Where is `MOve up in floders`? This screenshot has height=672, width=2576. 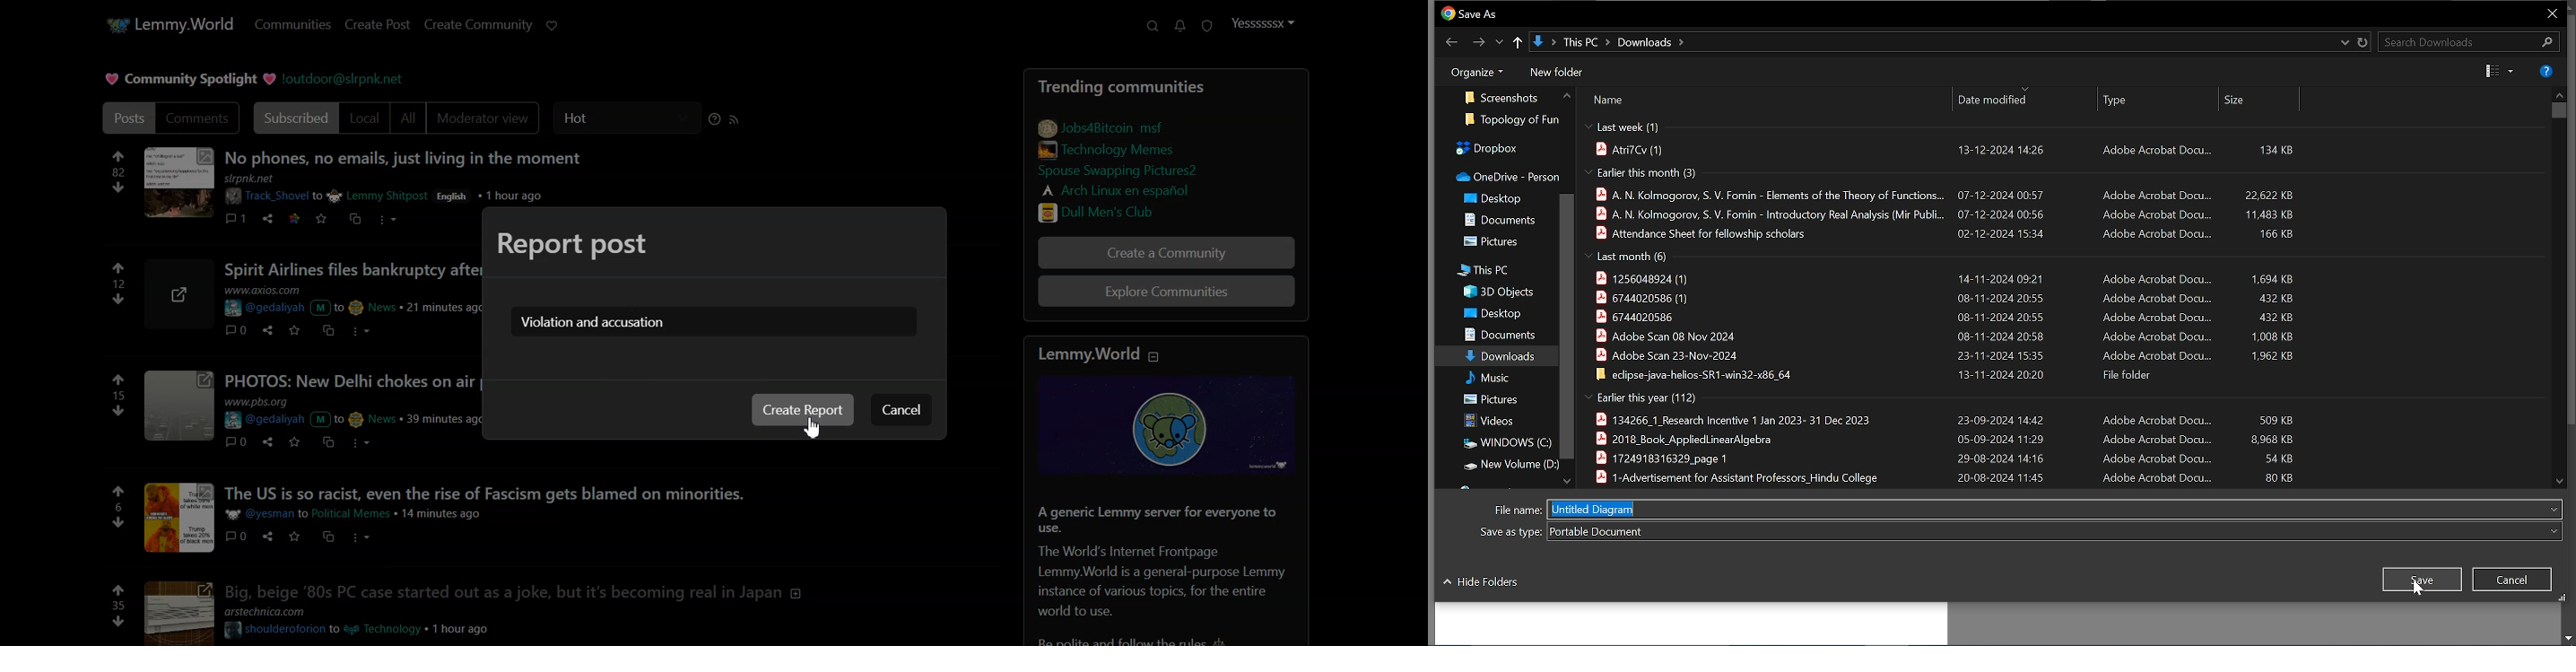
MOve up in floders is located at coordinates (1565, 96).